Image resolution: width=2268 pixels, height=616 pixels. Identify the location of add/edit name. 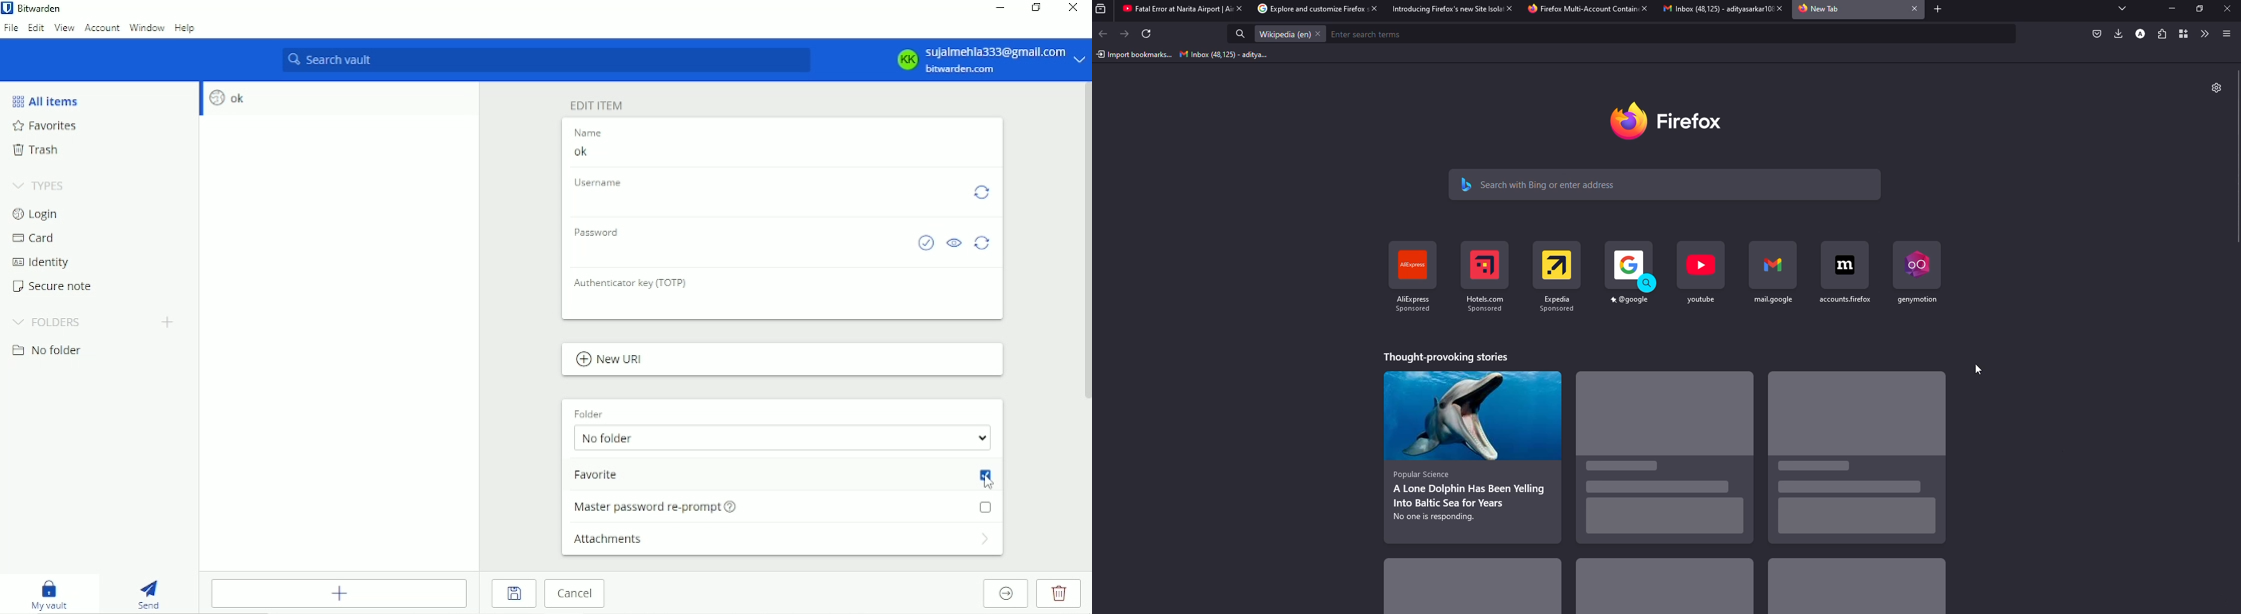
(781, 150).